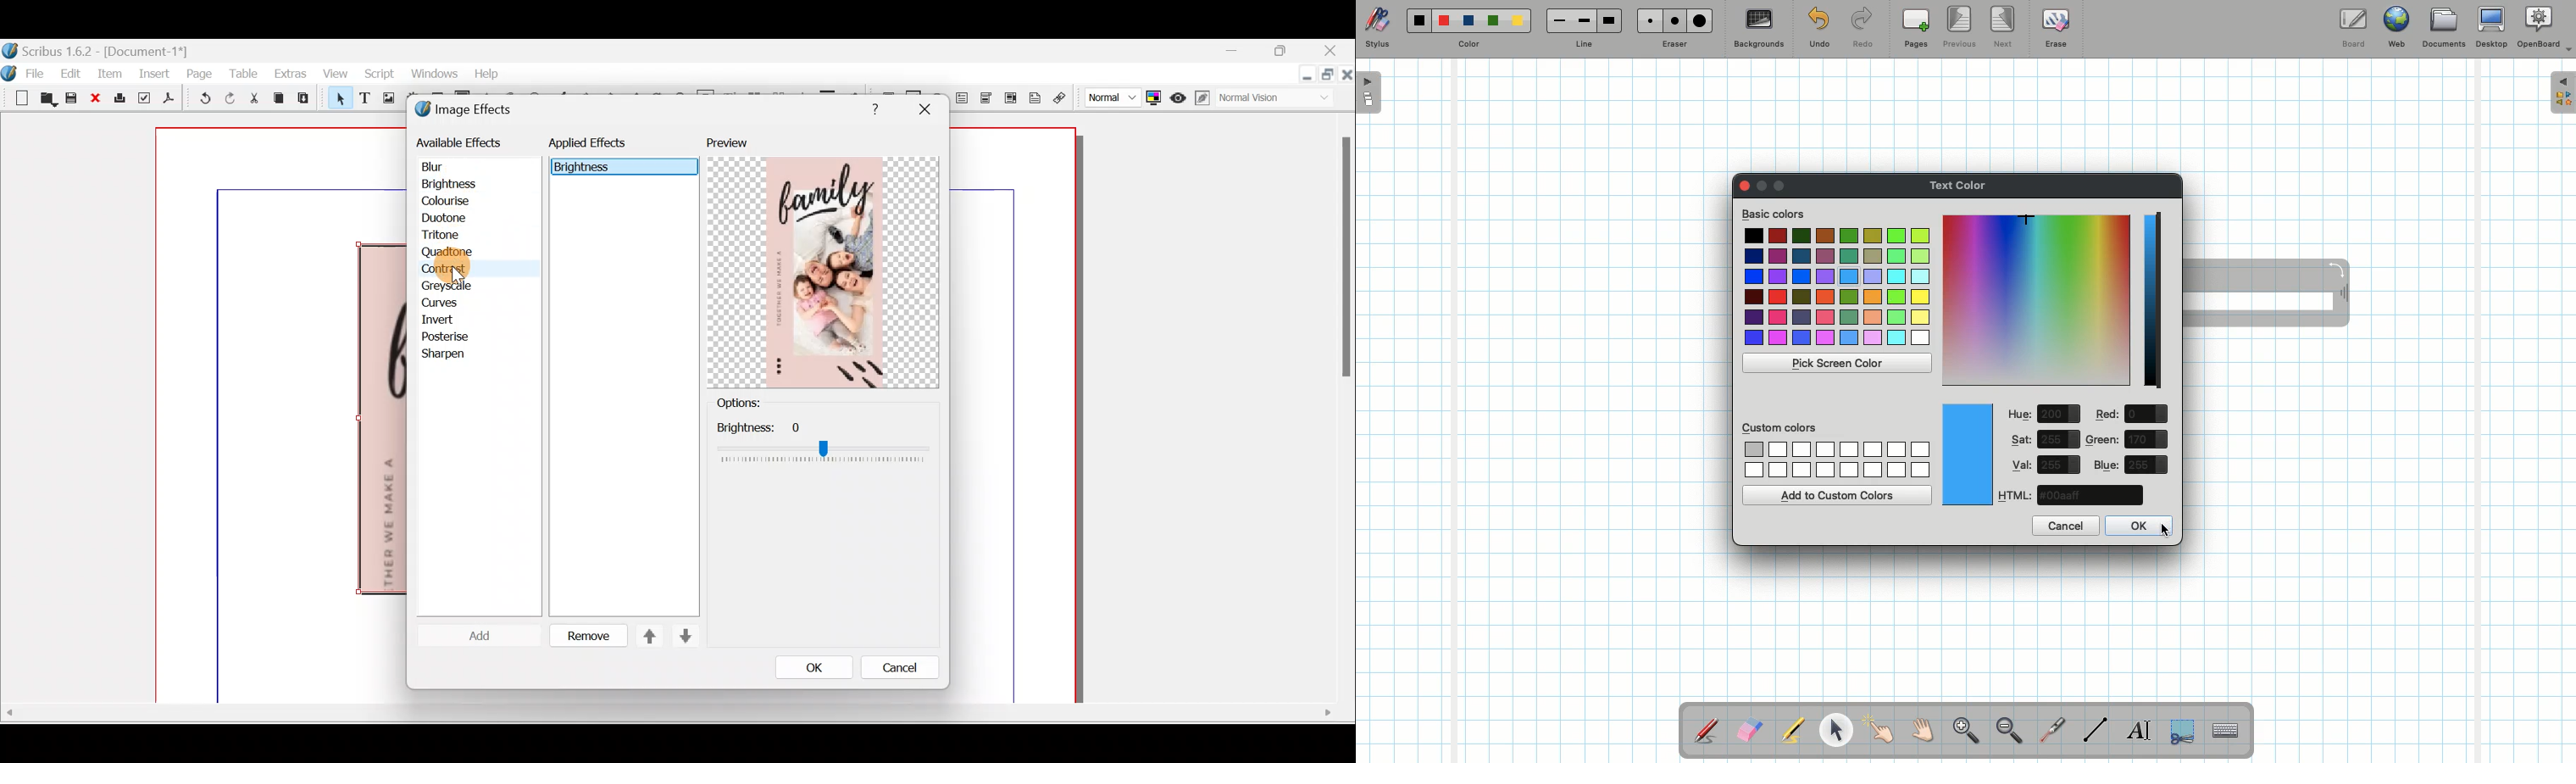  What do you see at coordinates (1343, 264) in the screenshot?
I see `` at bounding box center [1343, 264].